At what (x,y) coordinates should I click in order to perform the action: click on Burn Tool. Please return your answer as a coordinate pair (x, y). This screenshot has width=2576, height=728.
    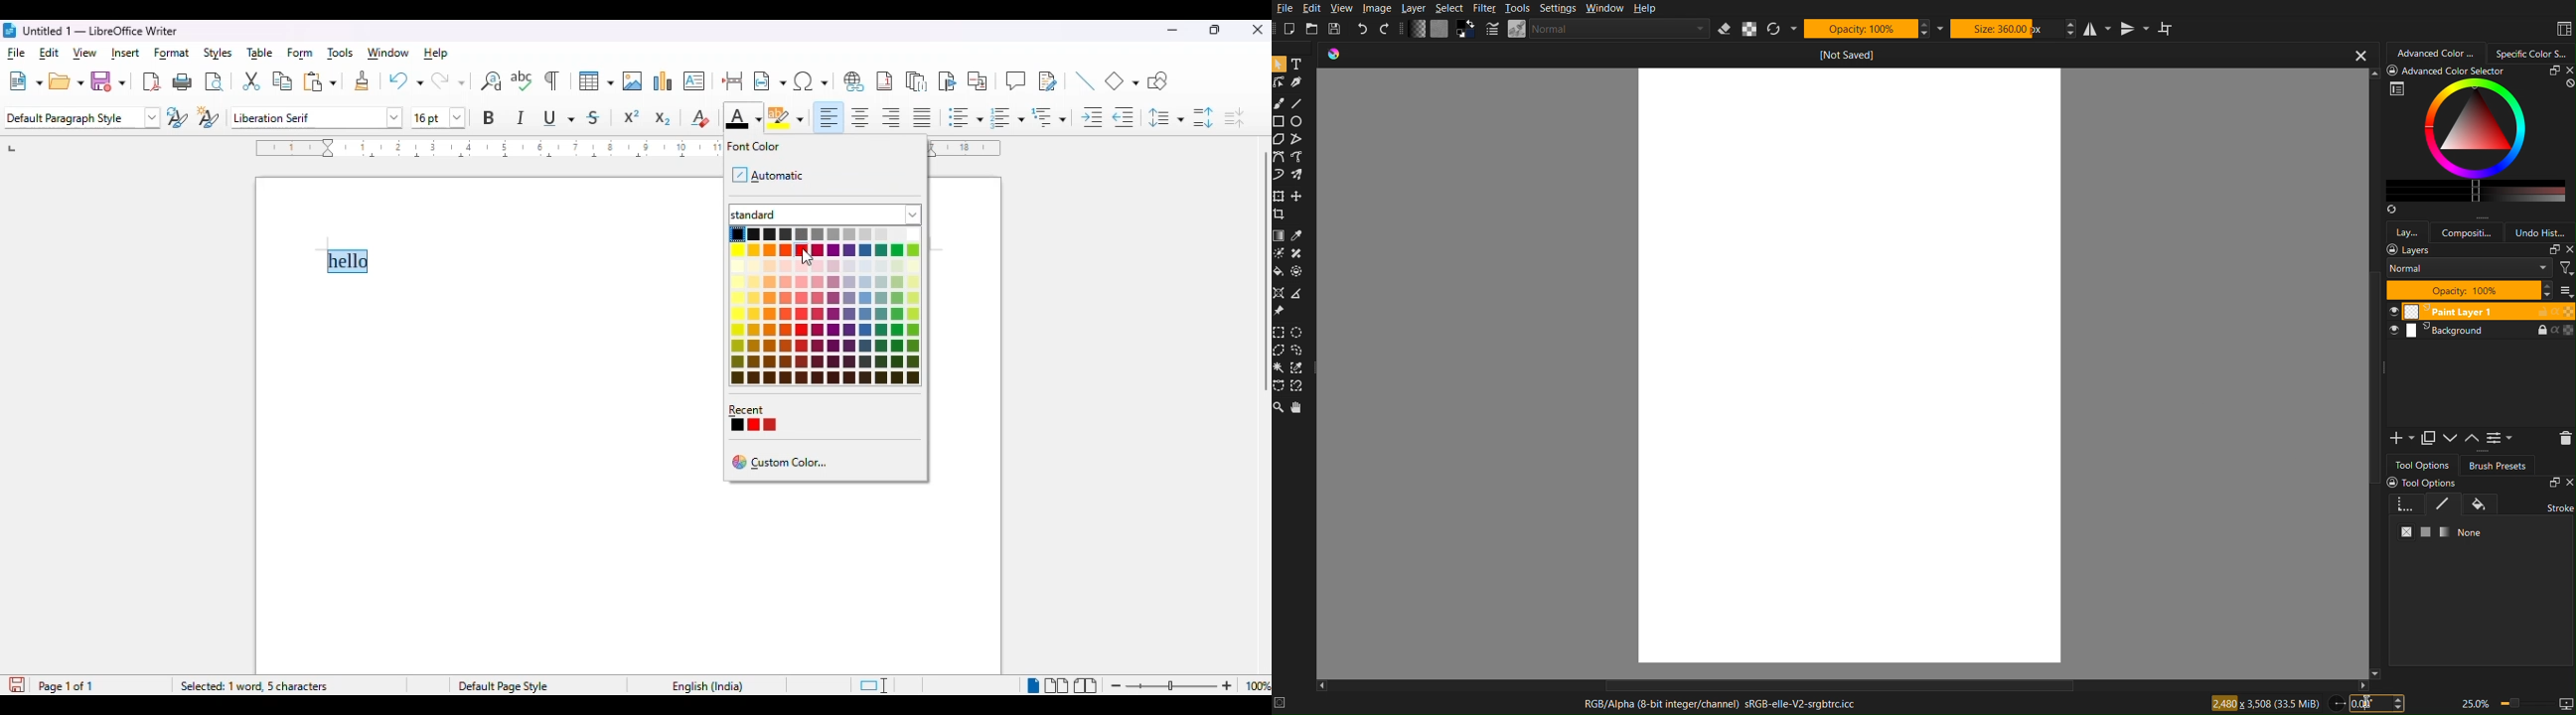
    Looking at the image, I should click on (1296, 253).